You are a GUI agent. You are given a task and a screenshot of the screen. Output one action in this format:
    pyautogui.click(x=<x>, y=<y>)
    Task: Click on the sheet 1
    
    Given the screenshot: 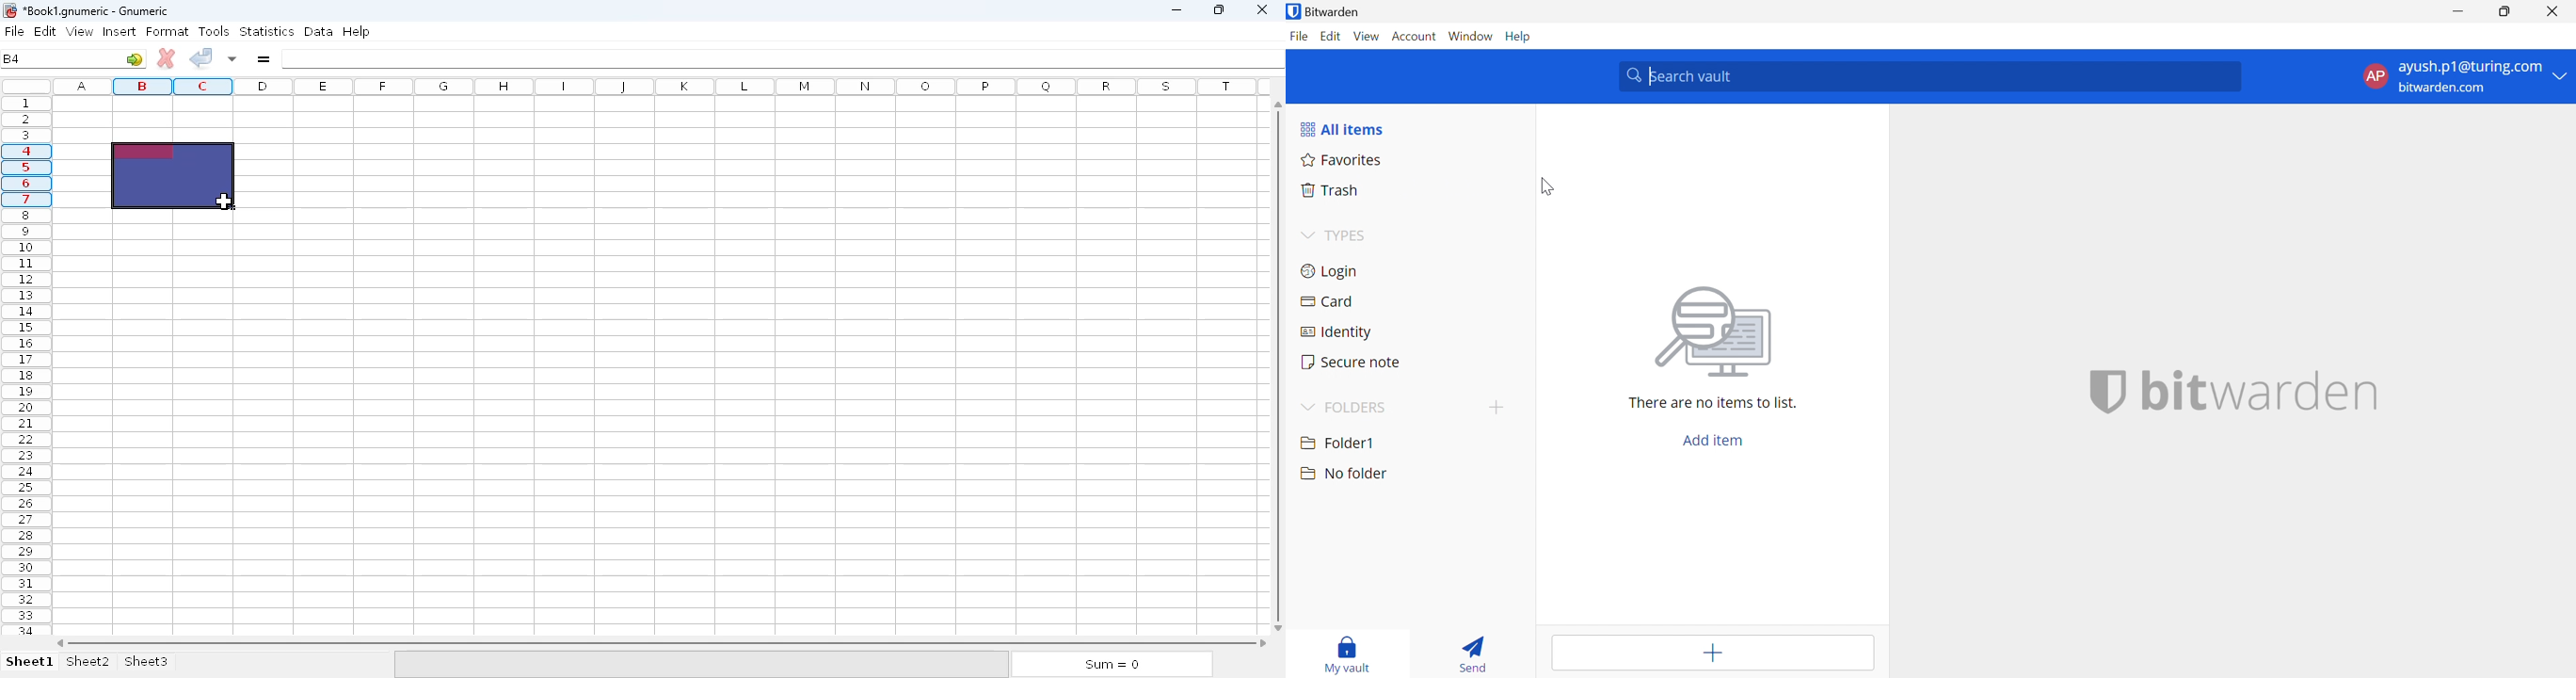 What is the action you would take?
    pyautogui.click(x=29, y=661)
    